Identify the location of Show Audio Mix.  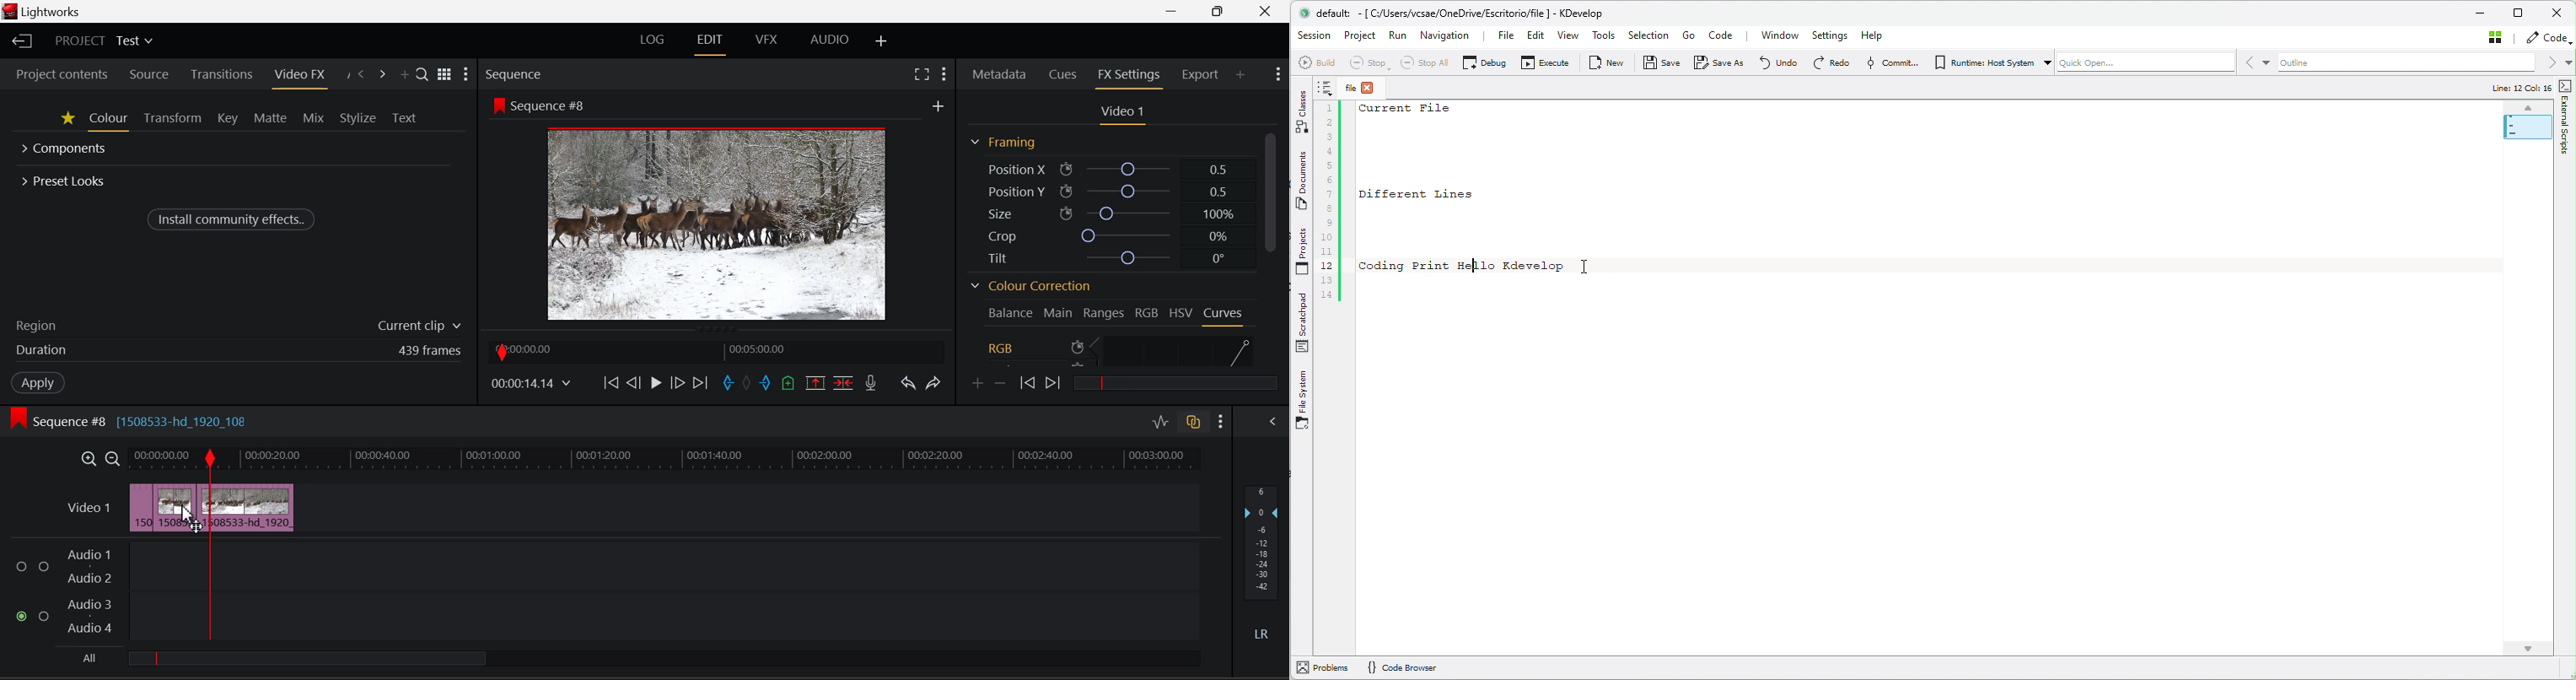
(1272, 423).